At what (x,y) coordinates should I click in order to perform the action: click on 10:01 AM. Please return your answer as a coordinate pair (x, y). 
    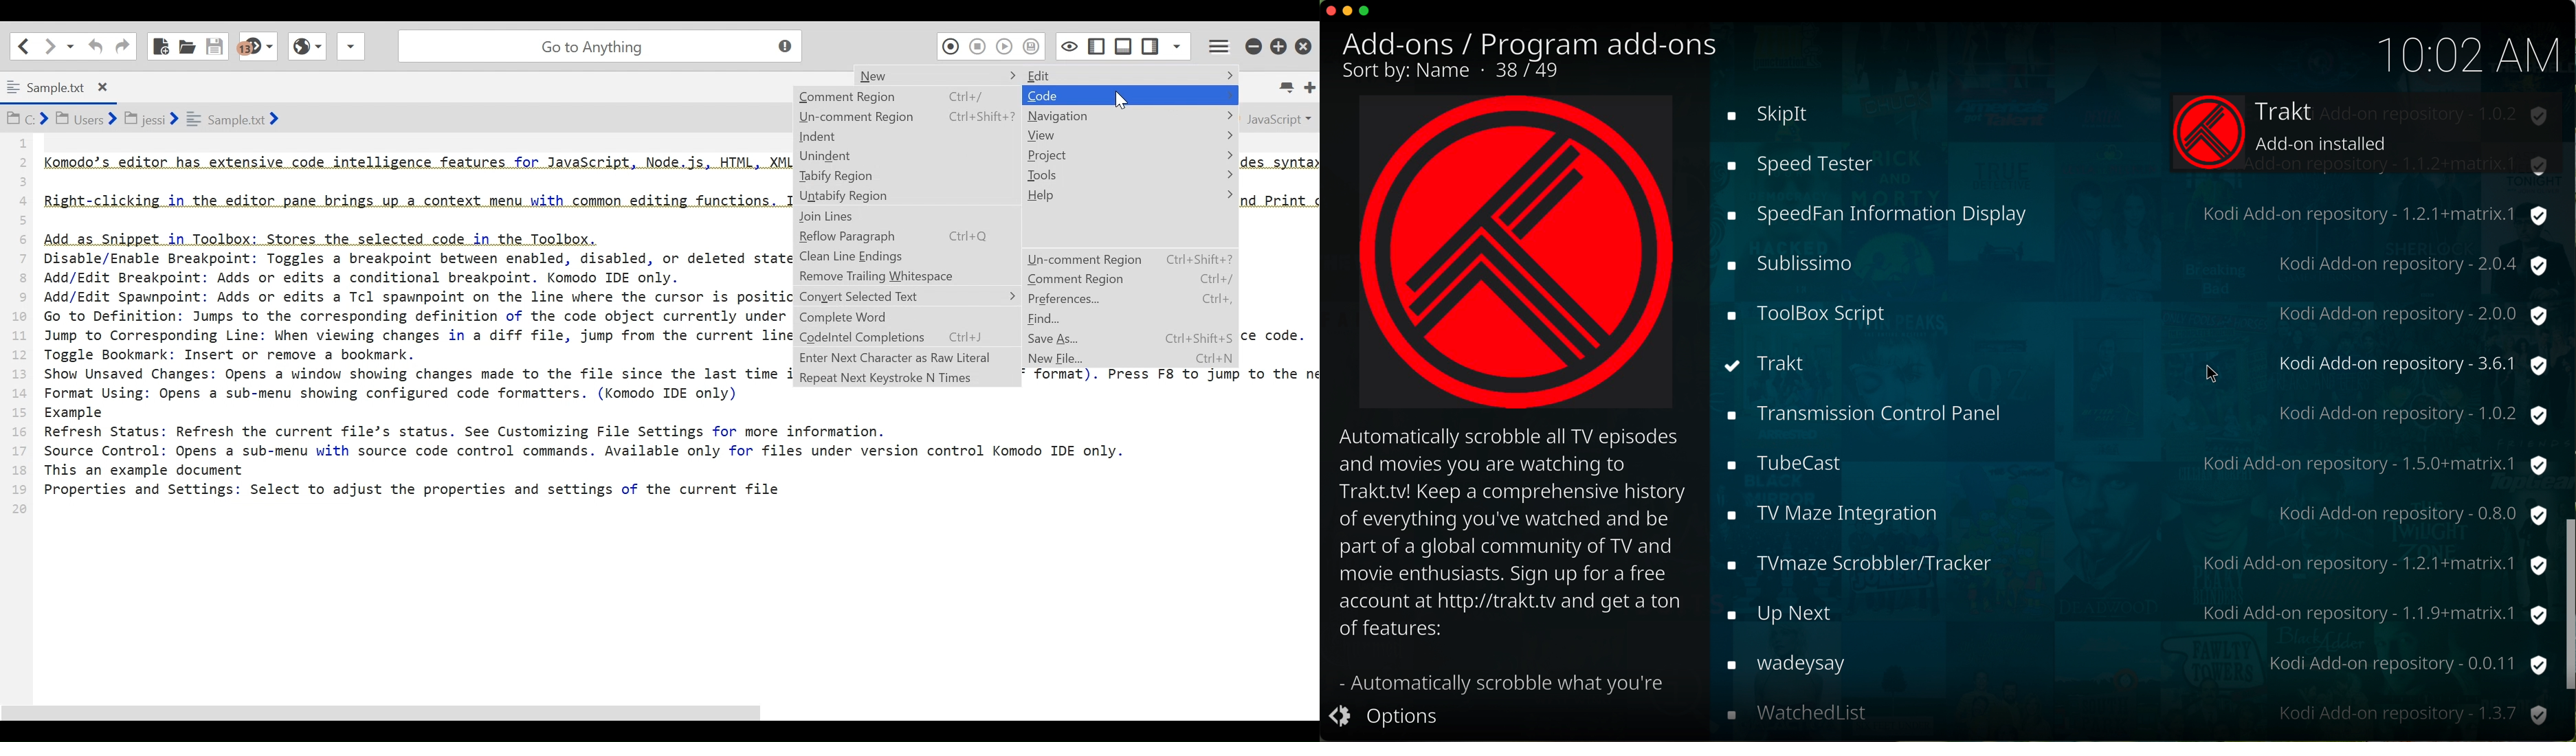
    Looking at the image, I should click on (2468, 52).